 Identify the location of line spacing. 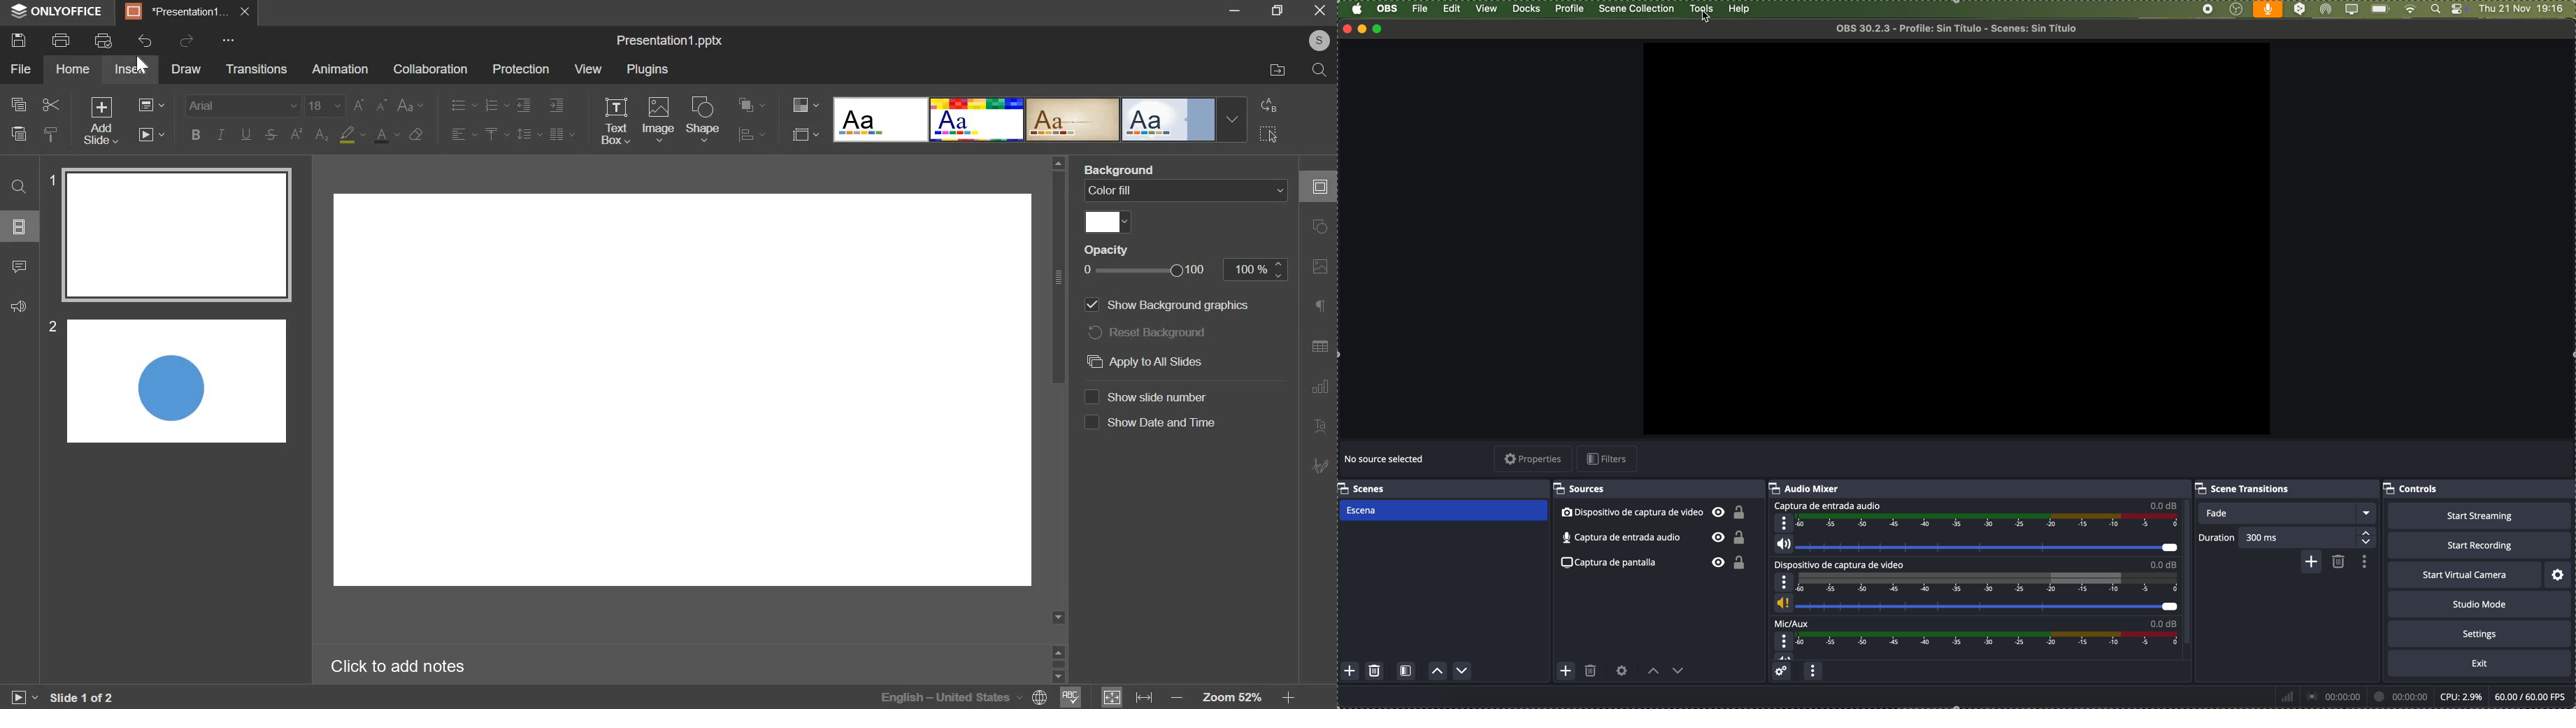
(530, 134).